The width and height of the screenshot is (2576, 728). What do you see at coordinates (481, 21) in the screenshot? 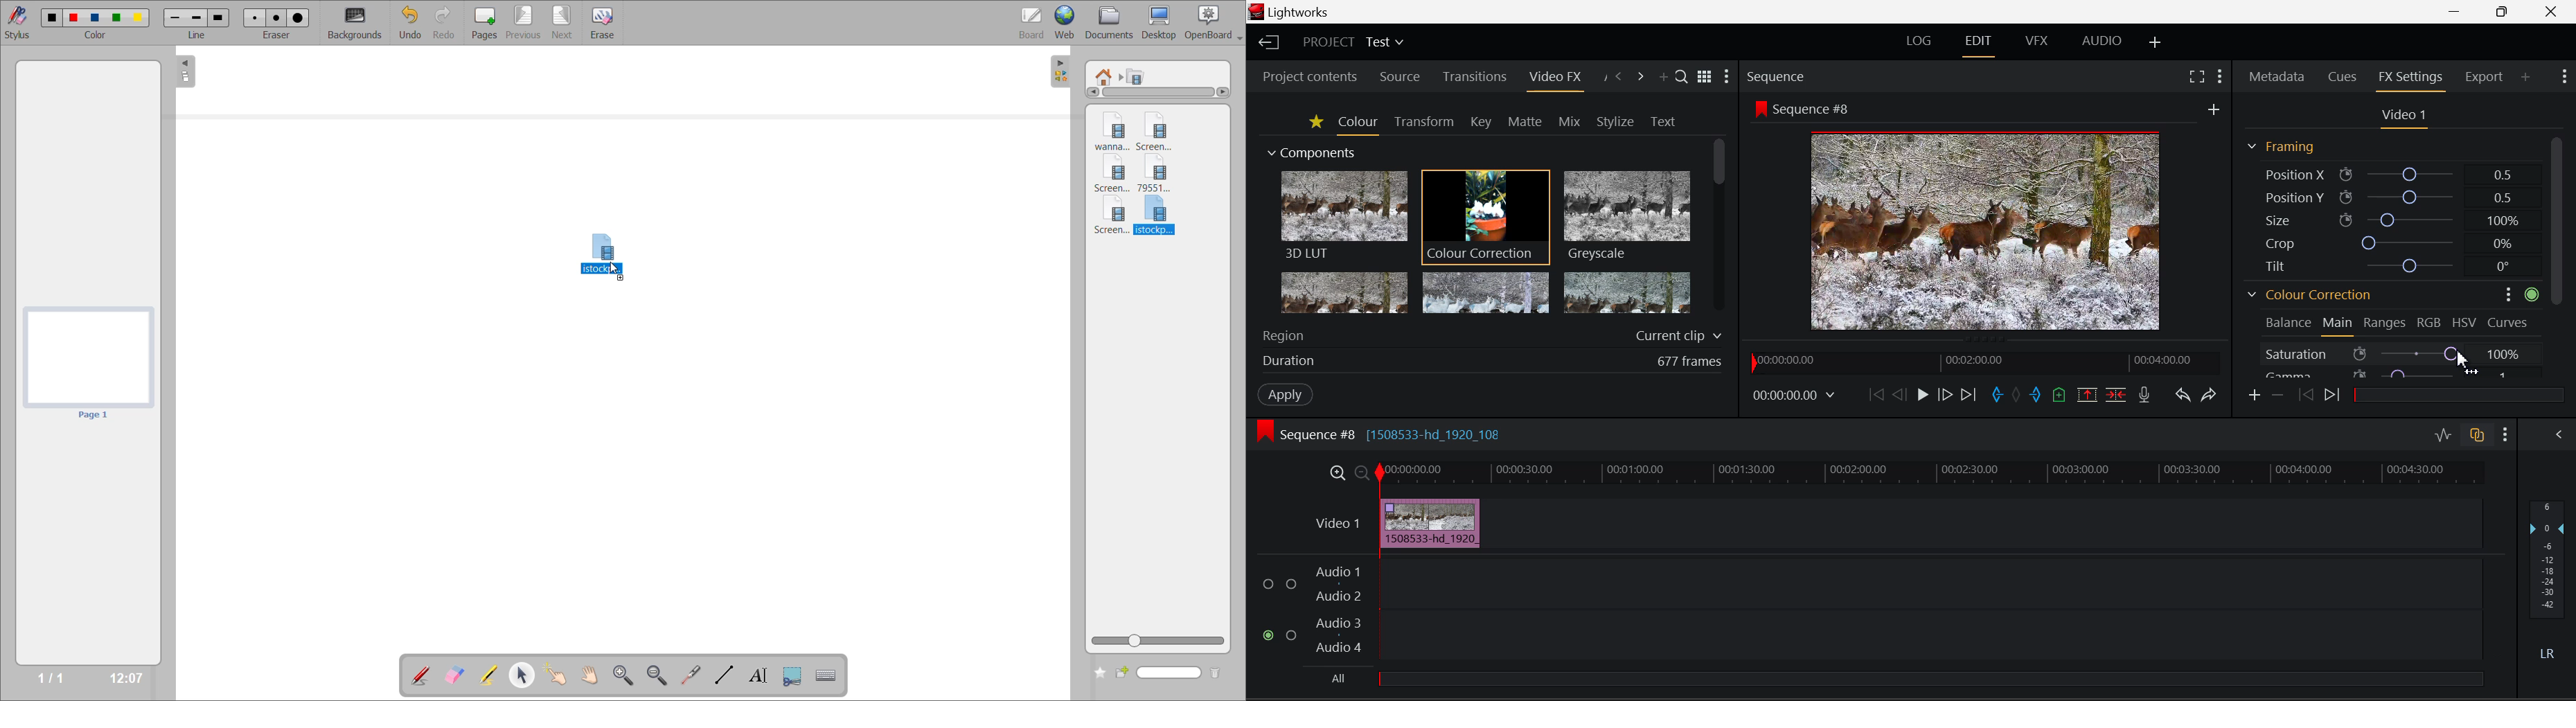
I see `pages` at bounding box center [481, 21].